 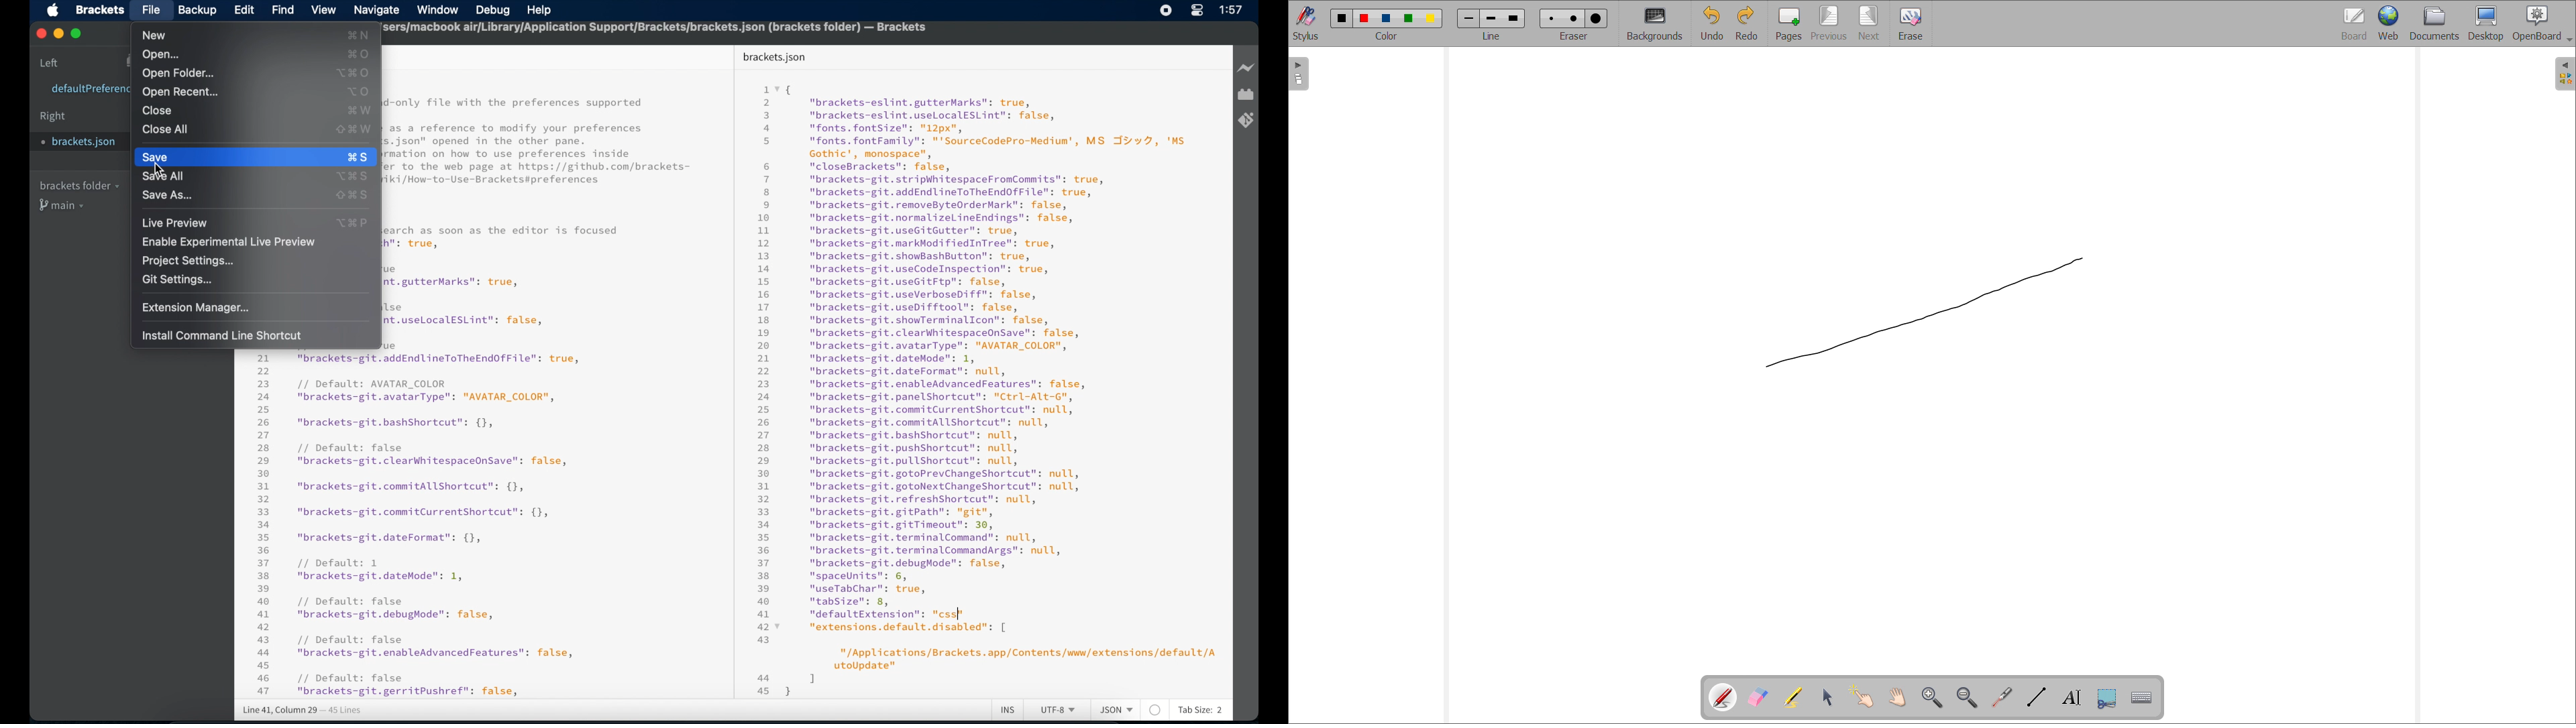 What do you see at coordinates (101, 9) in the screenshot?
I see `brackets` at bounding box center [101, 9].